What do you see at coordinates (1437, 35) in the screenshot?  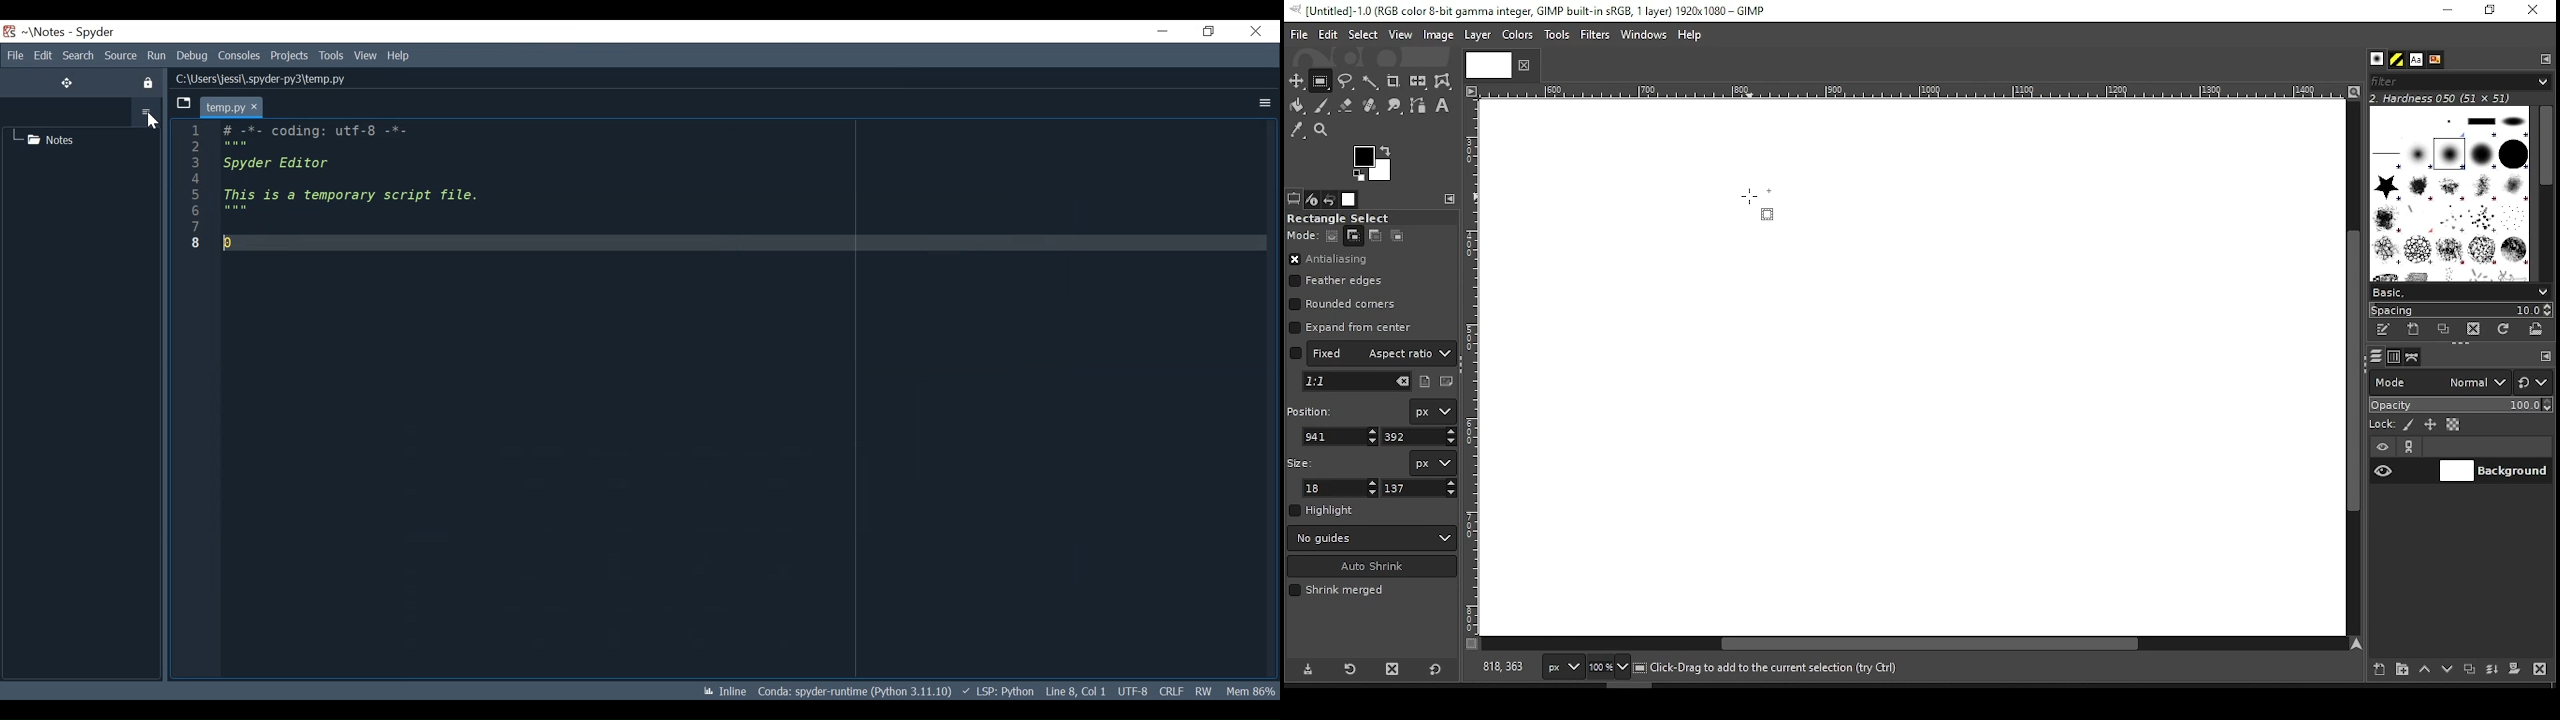 I see `image` at bounding box center [1437, 35].